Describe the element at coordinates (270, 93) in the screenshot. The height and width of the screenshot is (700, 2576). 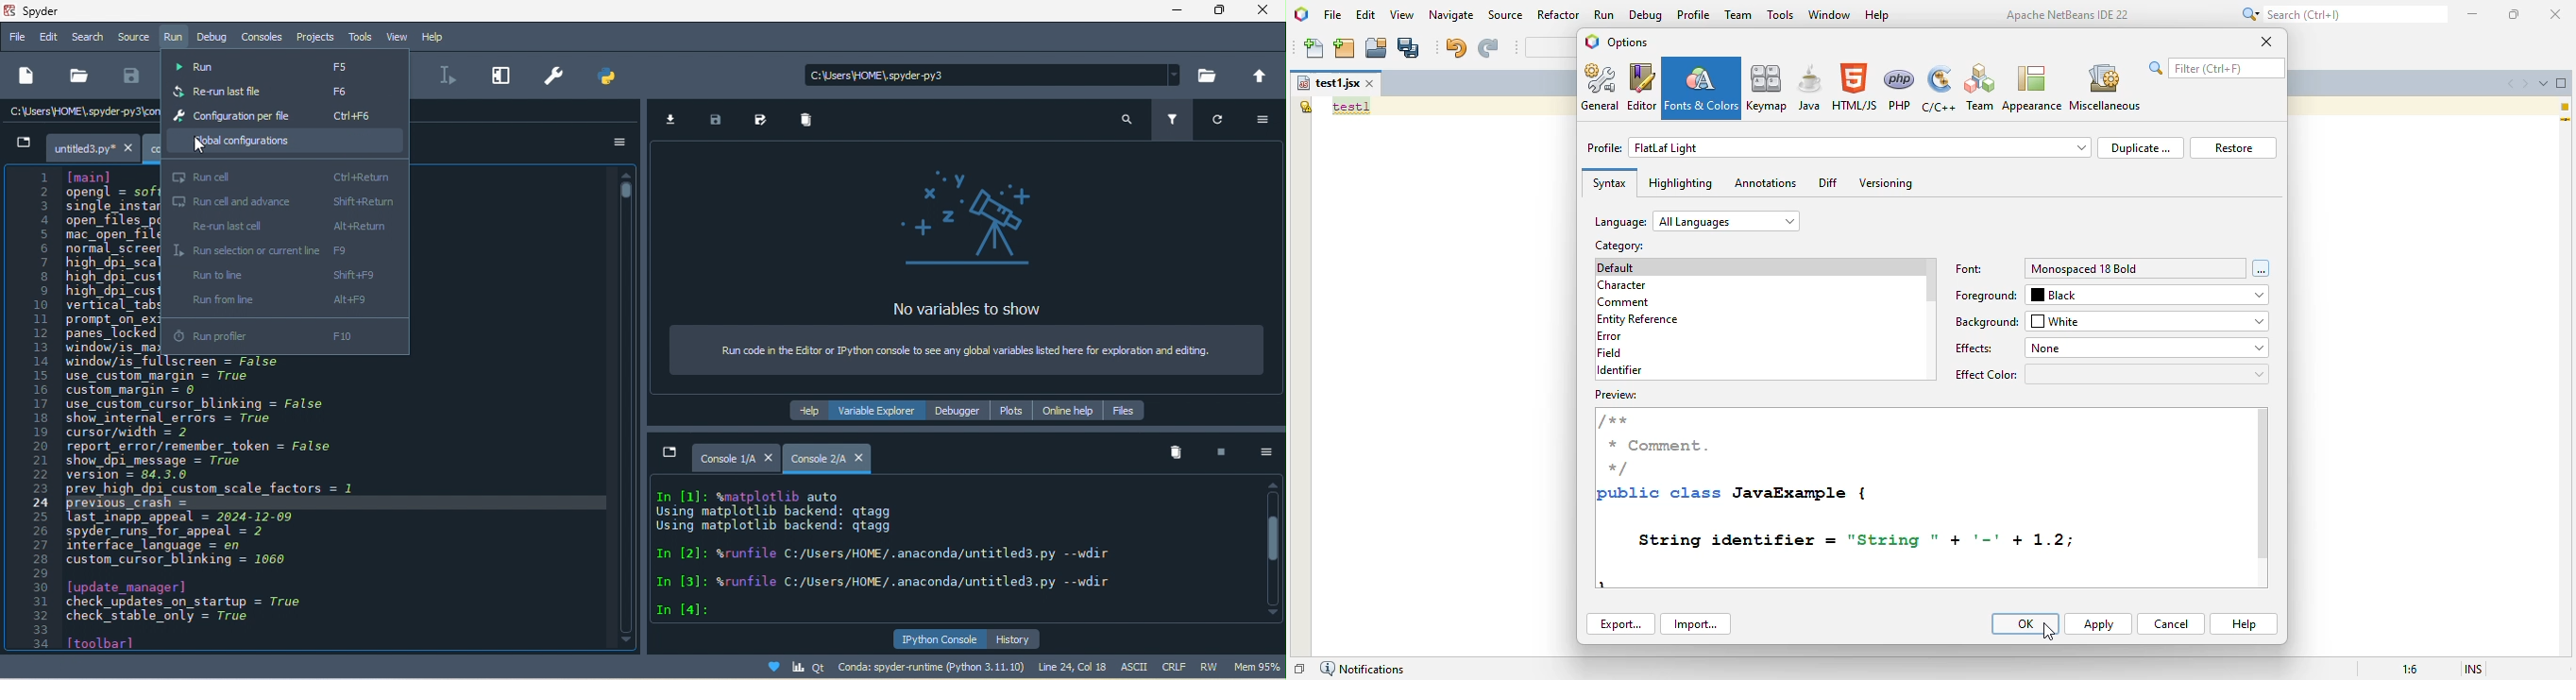
I see `re-run last file` at that location.